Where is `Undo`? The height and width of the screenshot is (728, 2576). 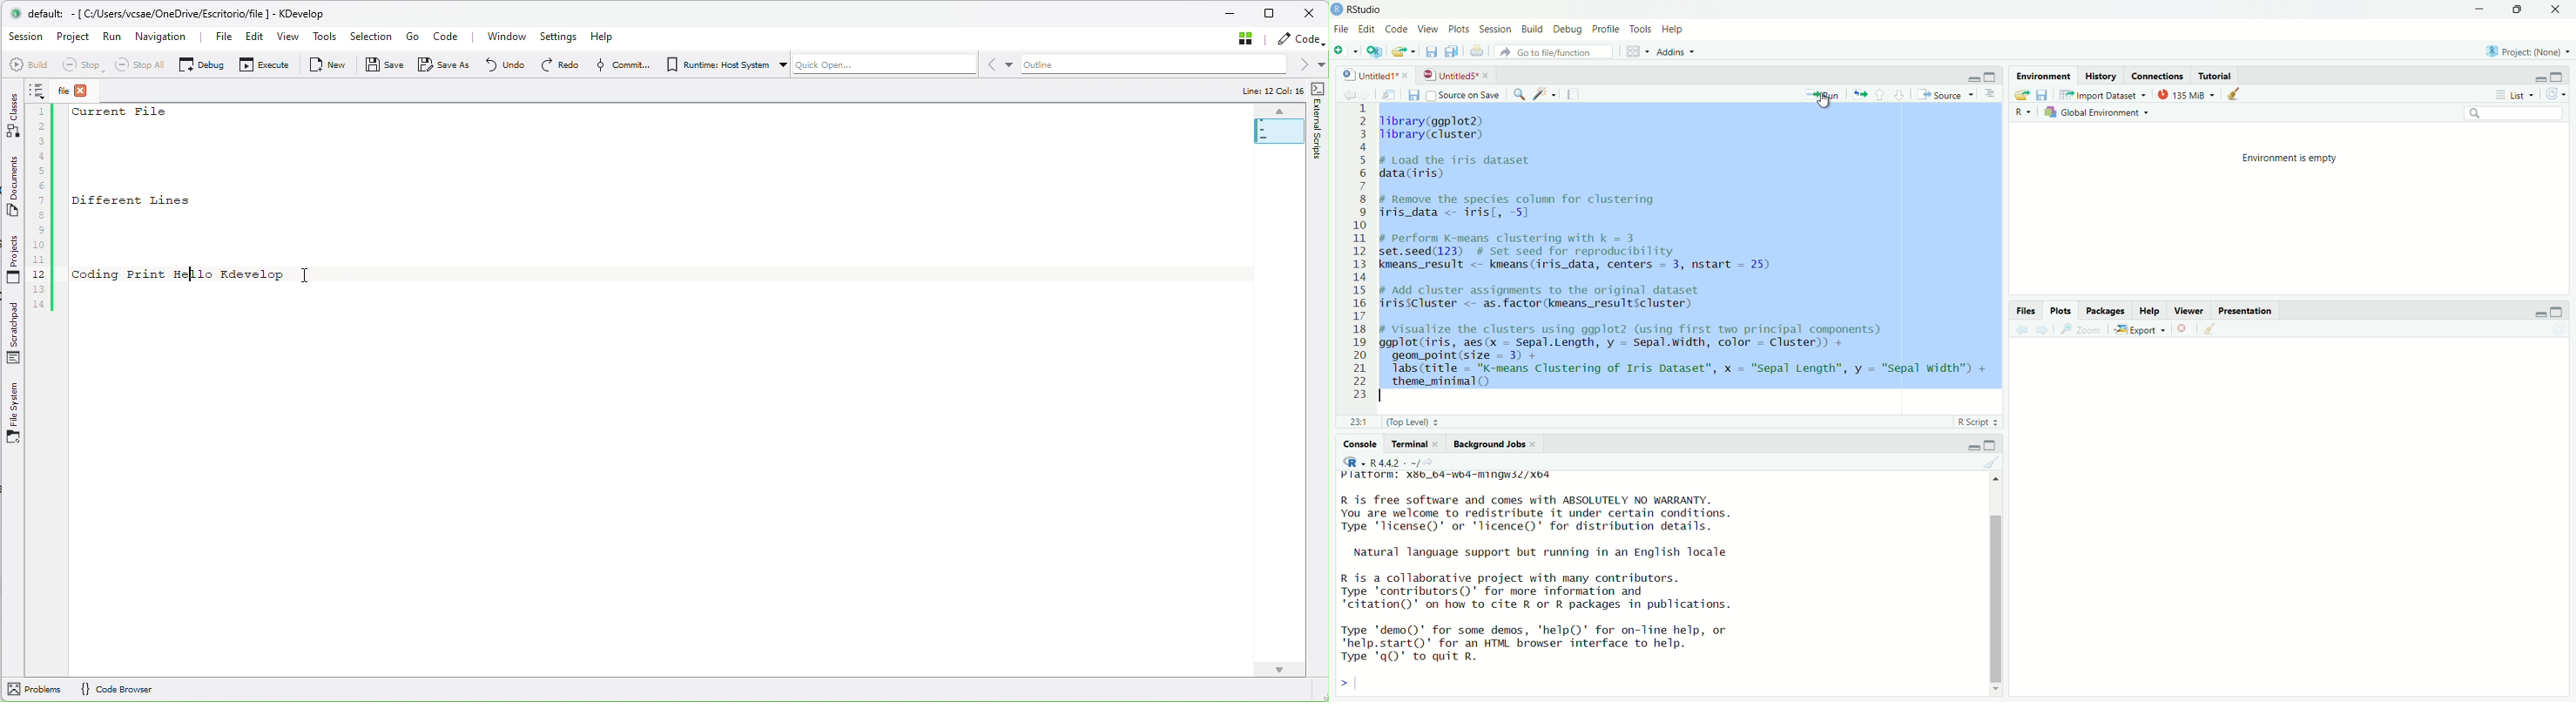 Undo is located at coordinates (499, 65).